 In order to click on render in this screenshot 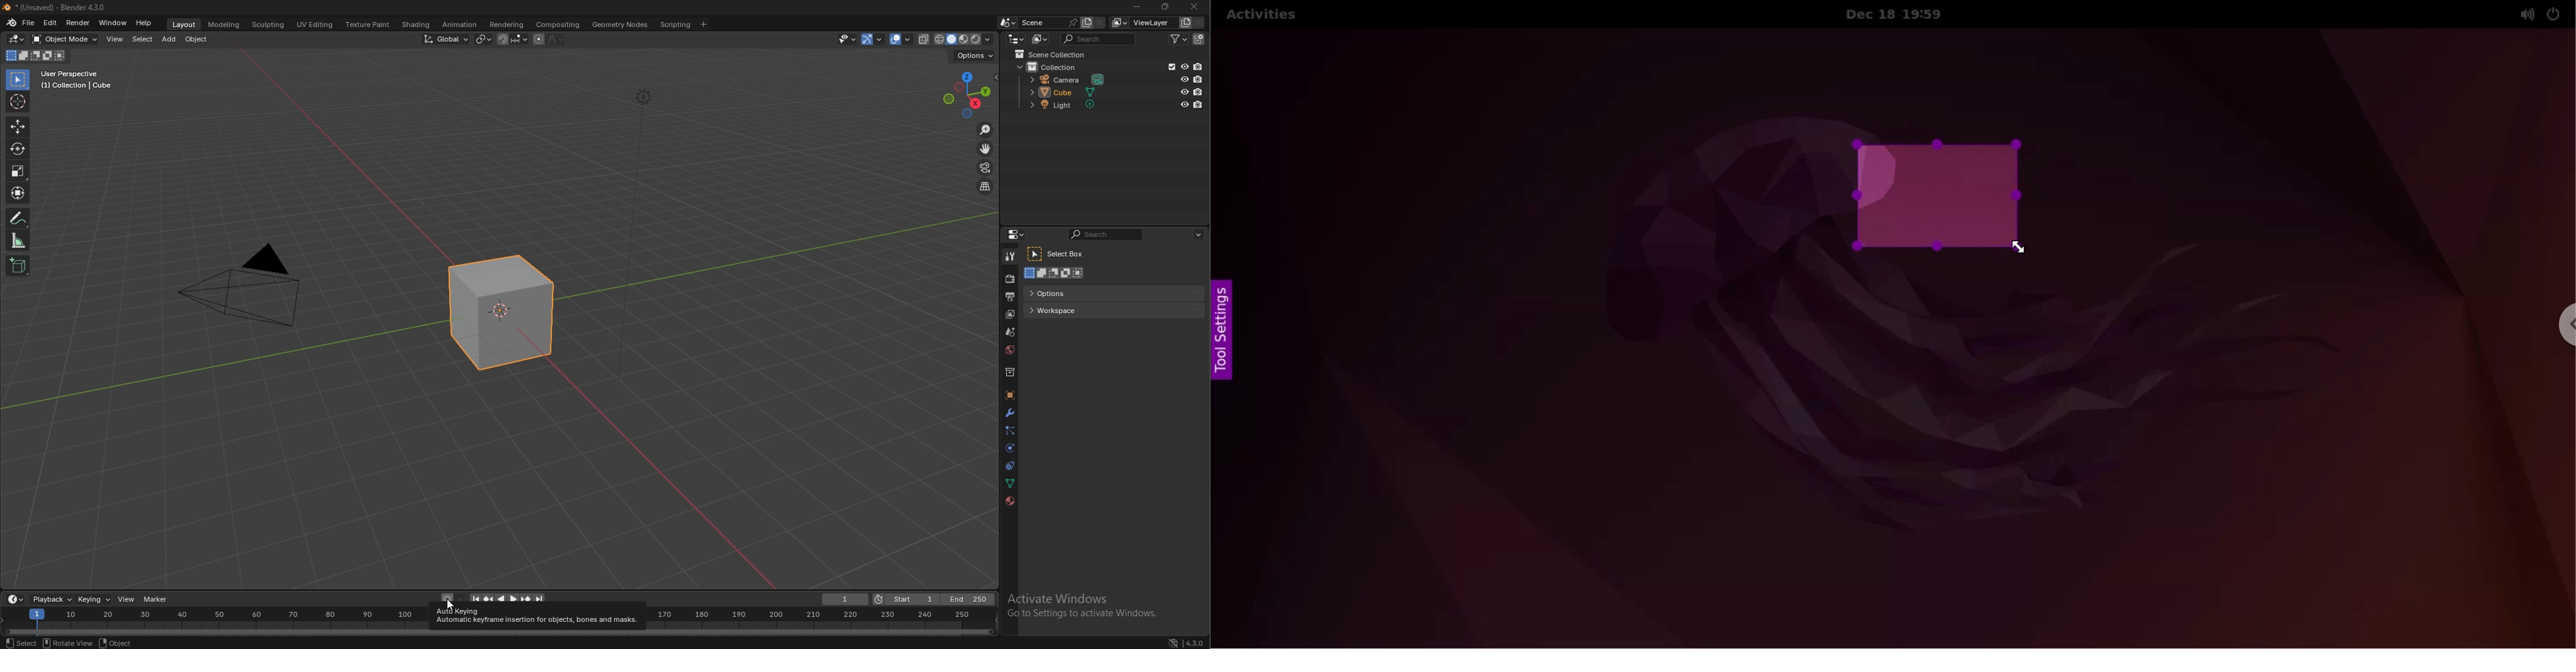, I will do `click(77, 22)`.